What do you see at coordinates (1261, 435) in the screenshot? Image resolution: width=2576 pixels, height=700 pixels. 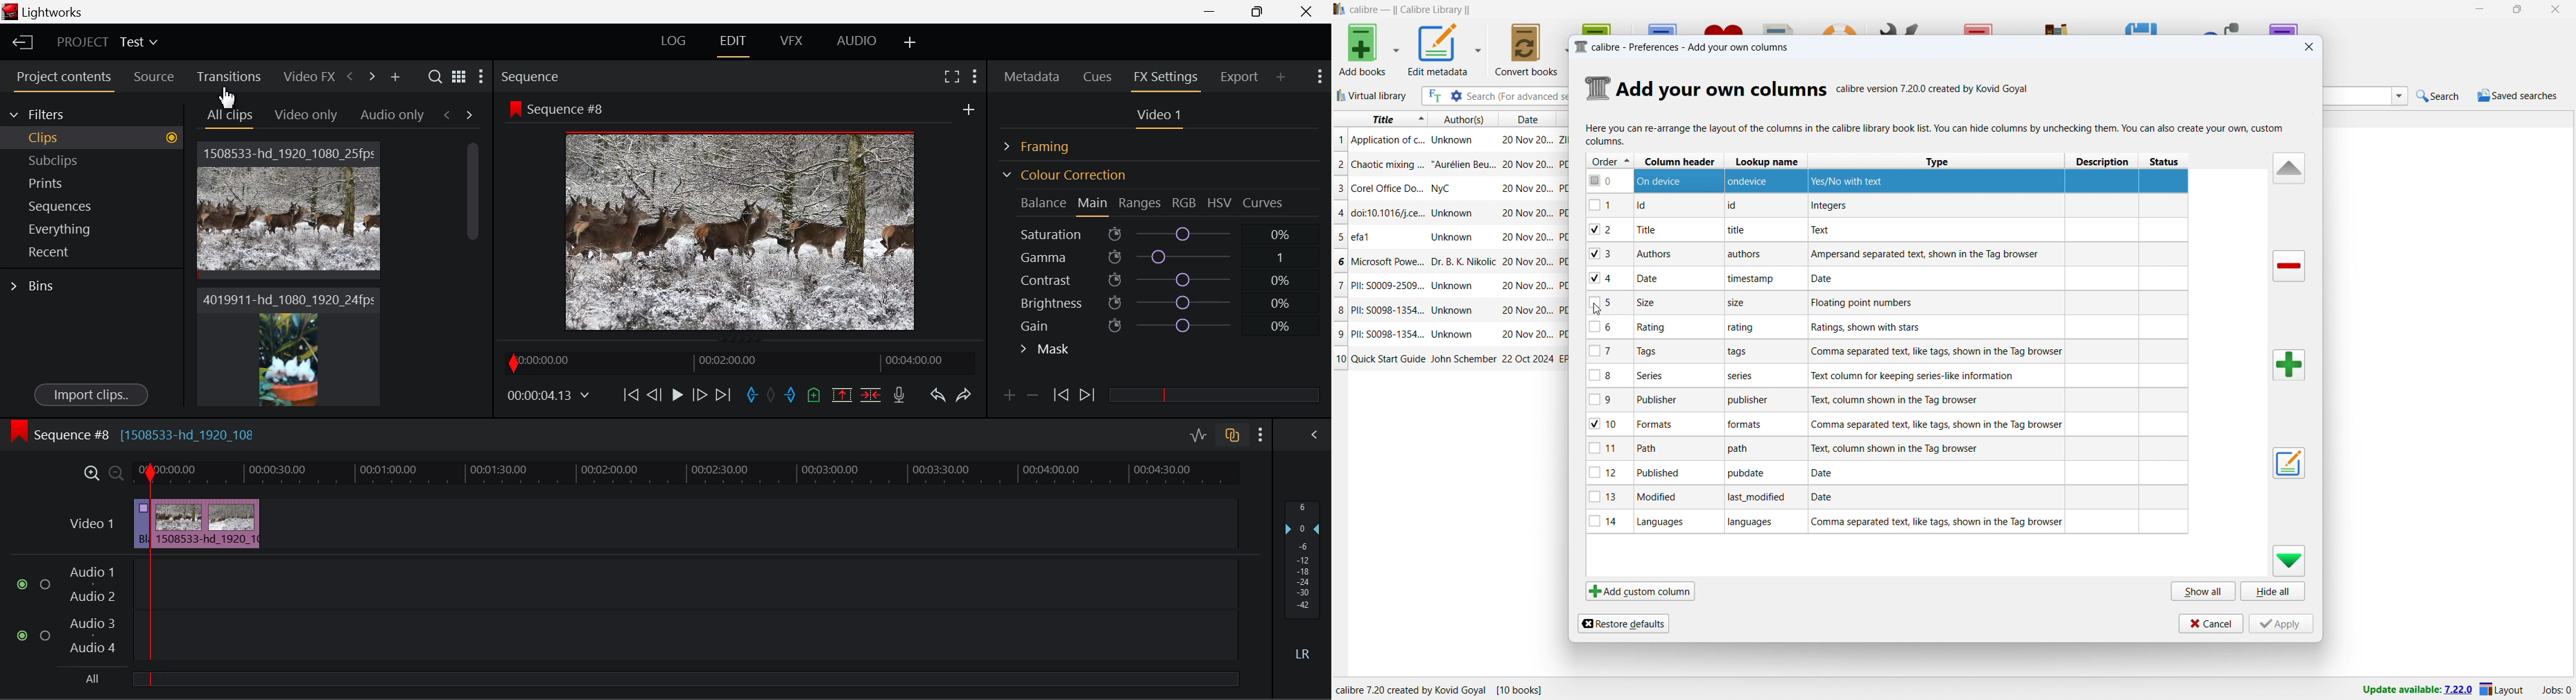 I see `Show Settings` at bounding box center [1261, 435].